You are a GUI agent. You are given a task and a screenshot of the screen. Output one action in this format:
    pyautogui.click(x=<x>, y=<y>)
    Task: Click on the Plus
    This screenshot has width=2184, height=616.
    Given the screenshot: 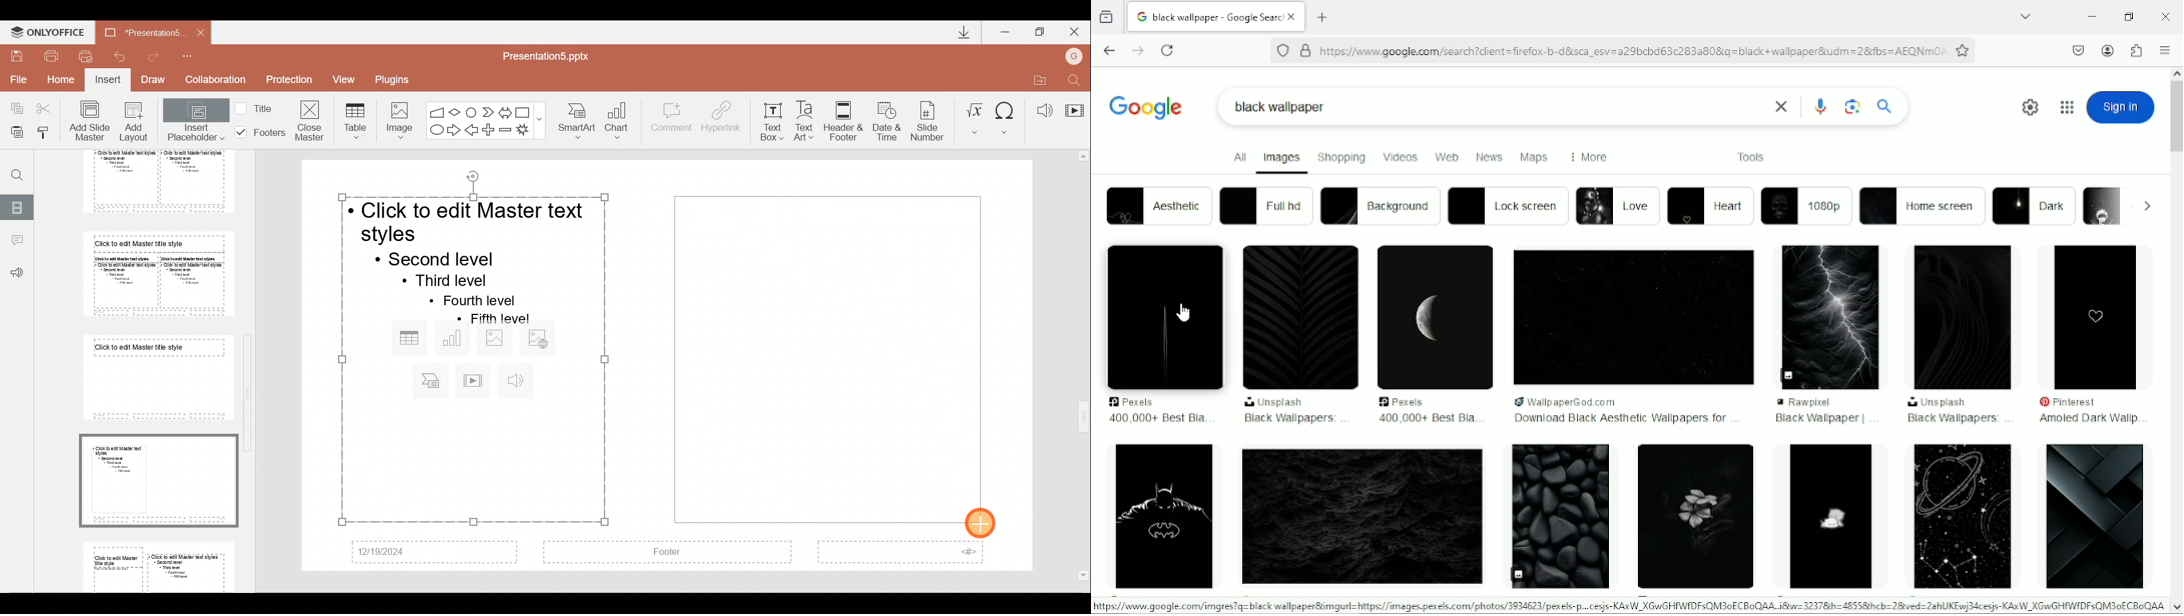 What is the action you would take?
    pyautogui.click(x=491, y=128)
    